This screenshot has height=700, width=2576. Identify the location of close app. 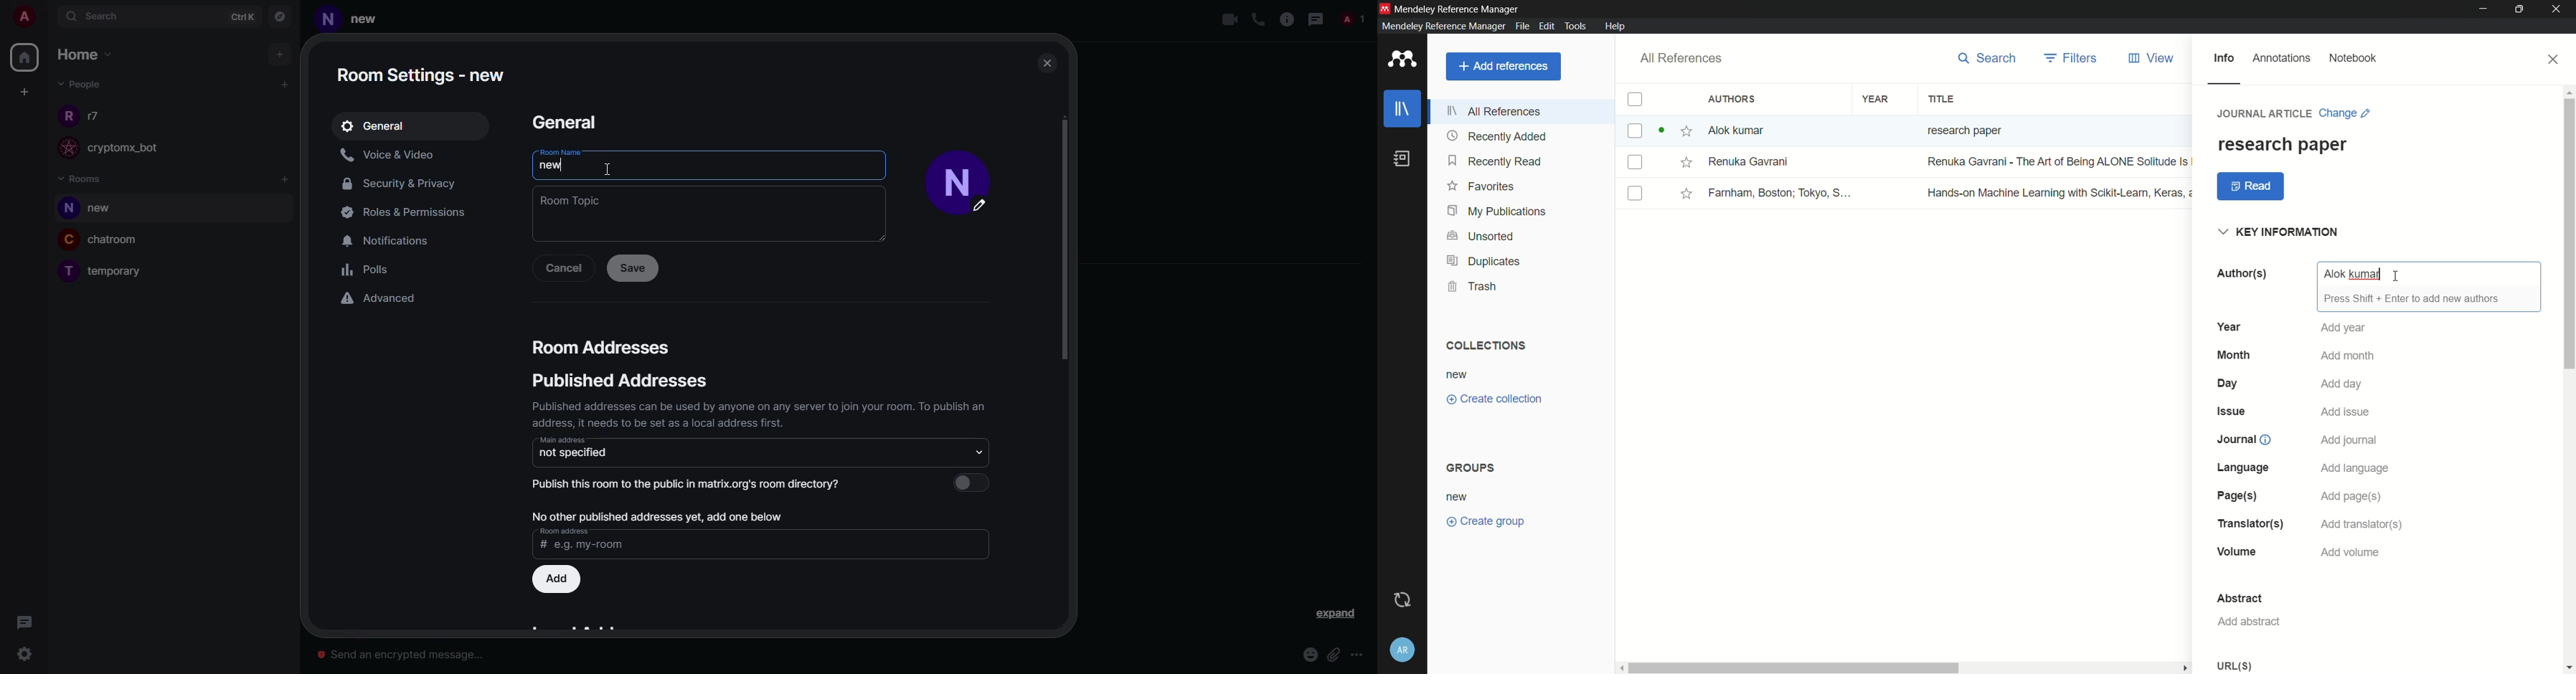
(2559, 9).